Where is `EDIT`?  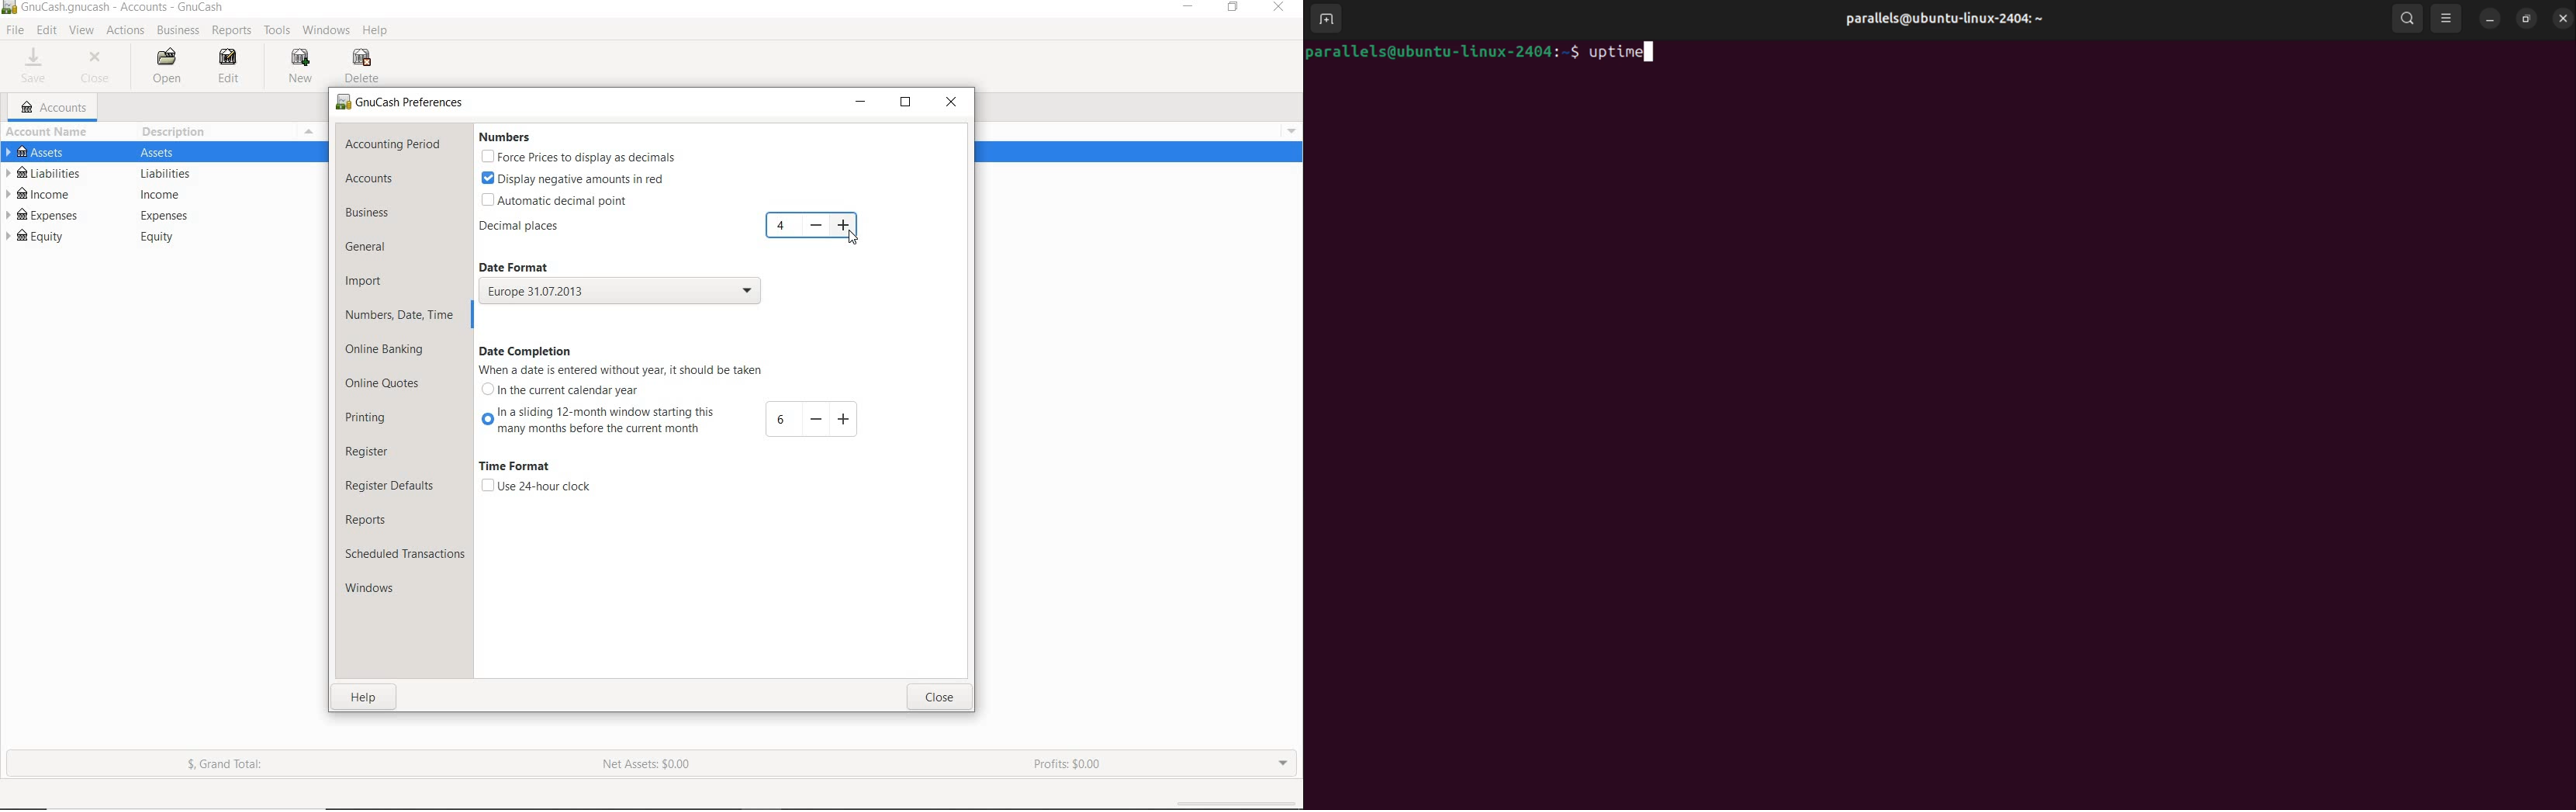 EDIT is located at coordinates (233, 68).